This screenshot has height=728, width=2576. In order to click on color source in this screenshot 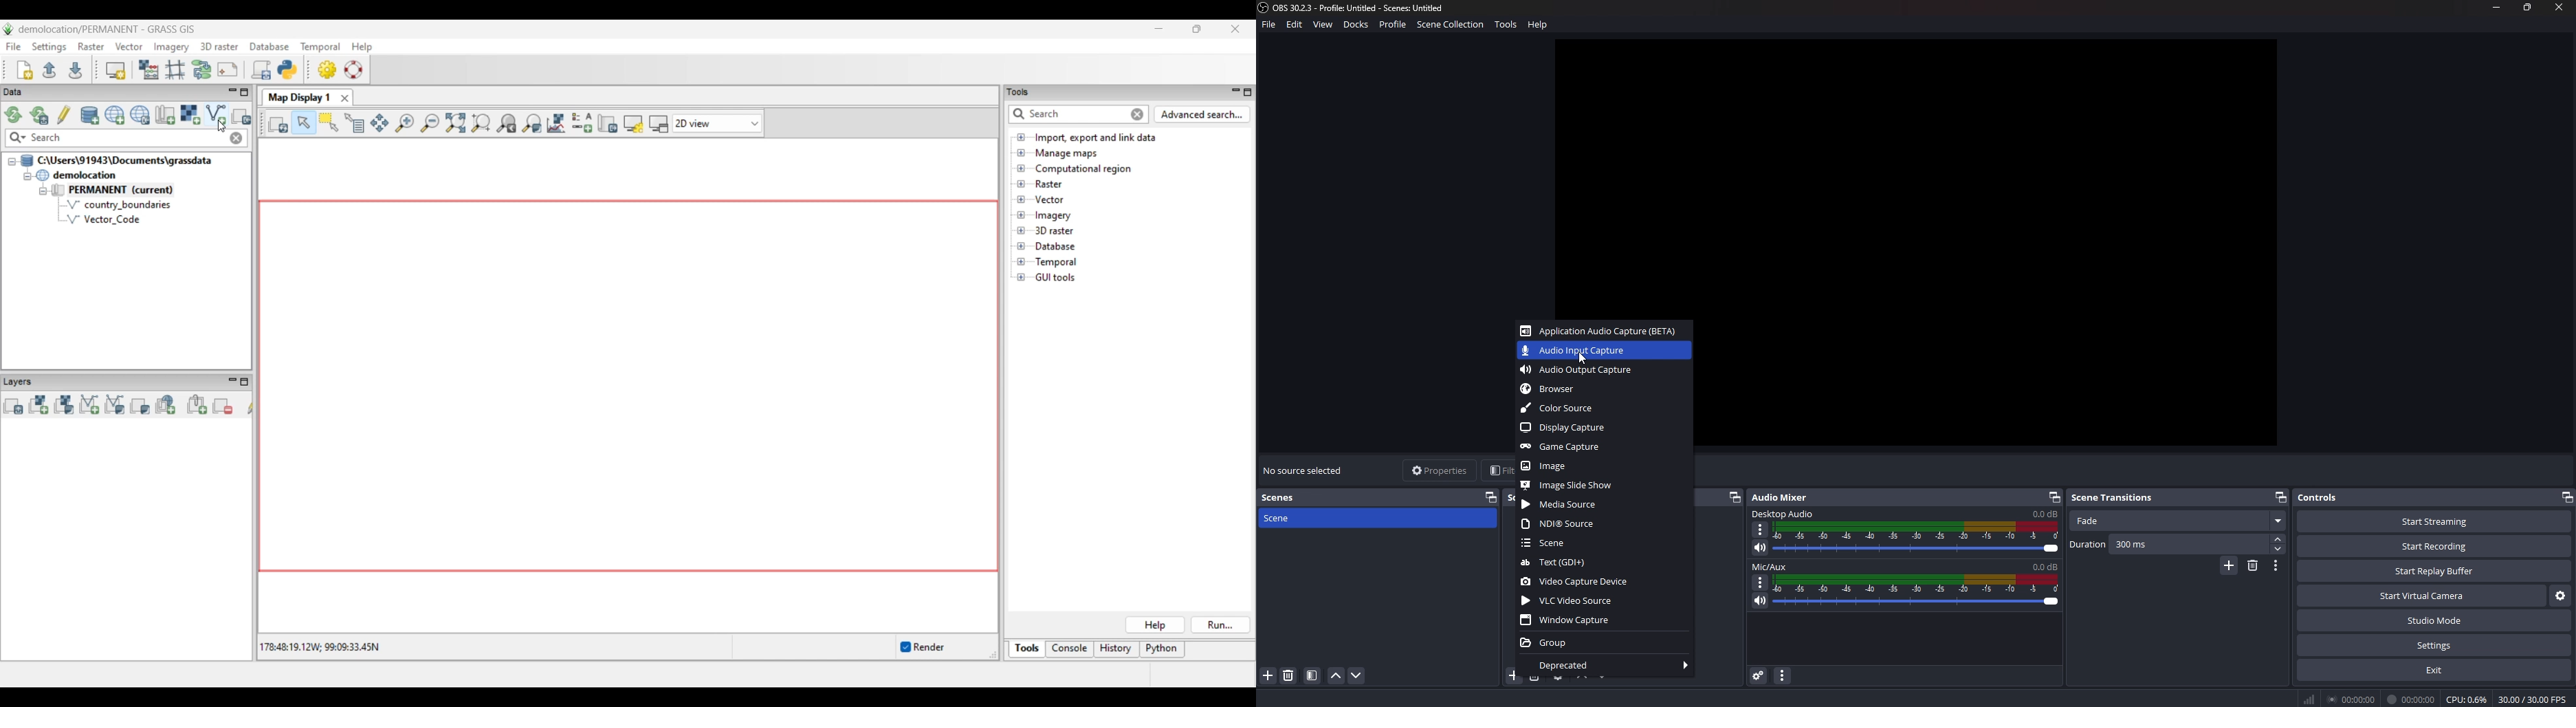, I will do `click(1604, 408)`.